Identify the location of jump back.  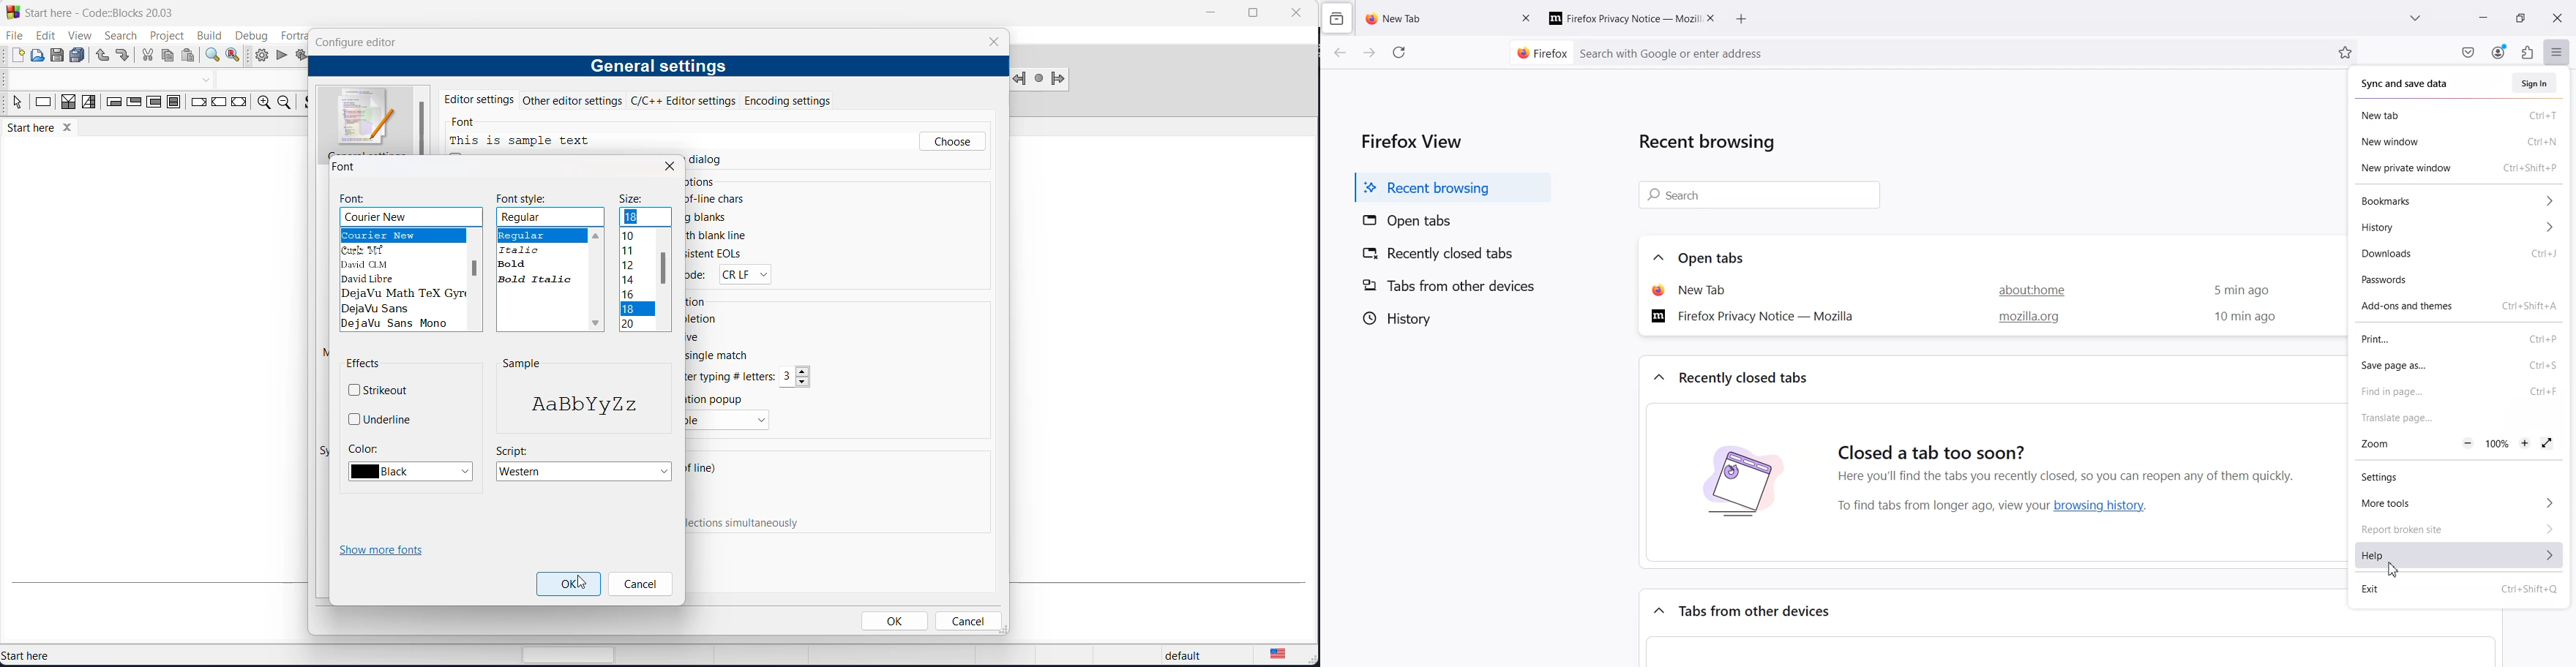
(1021, 79).